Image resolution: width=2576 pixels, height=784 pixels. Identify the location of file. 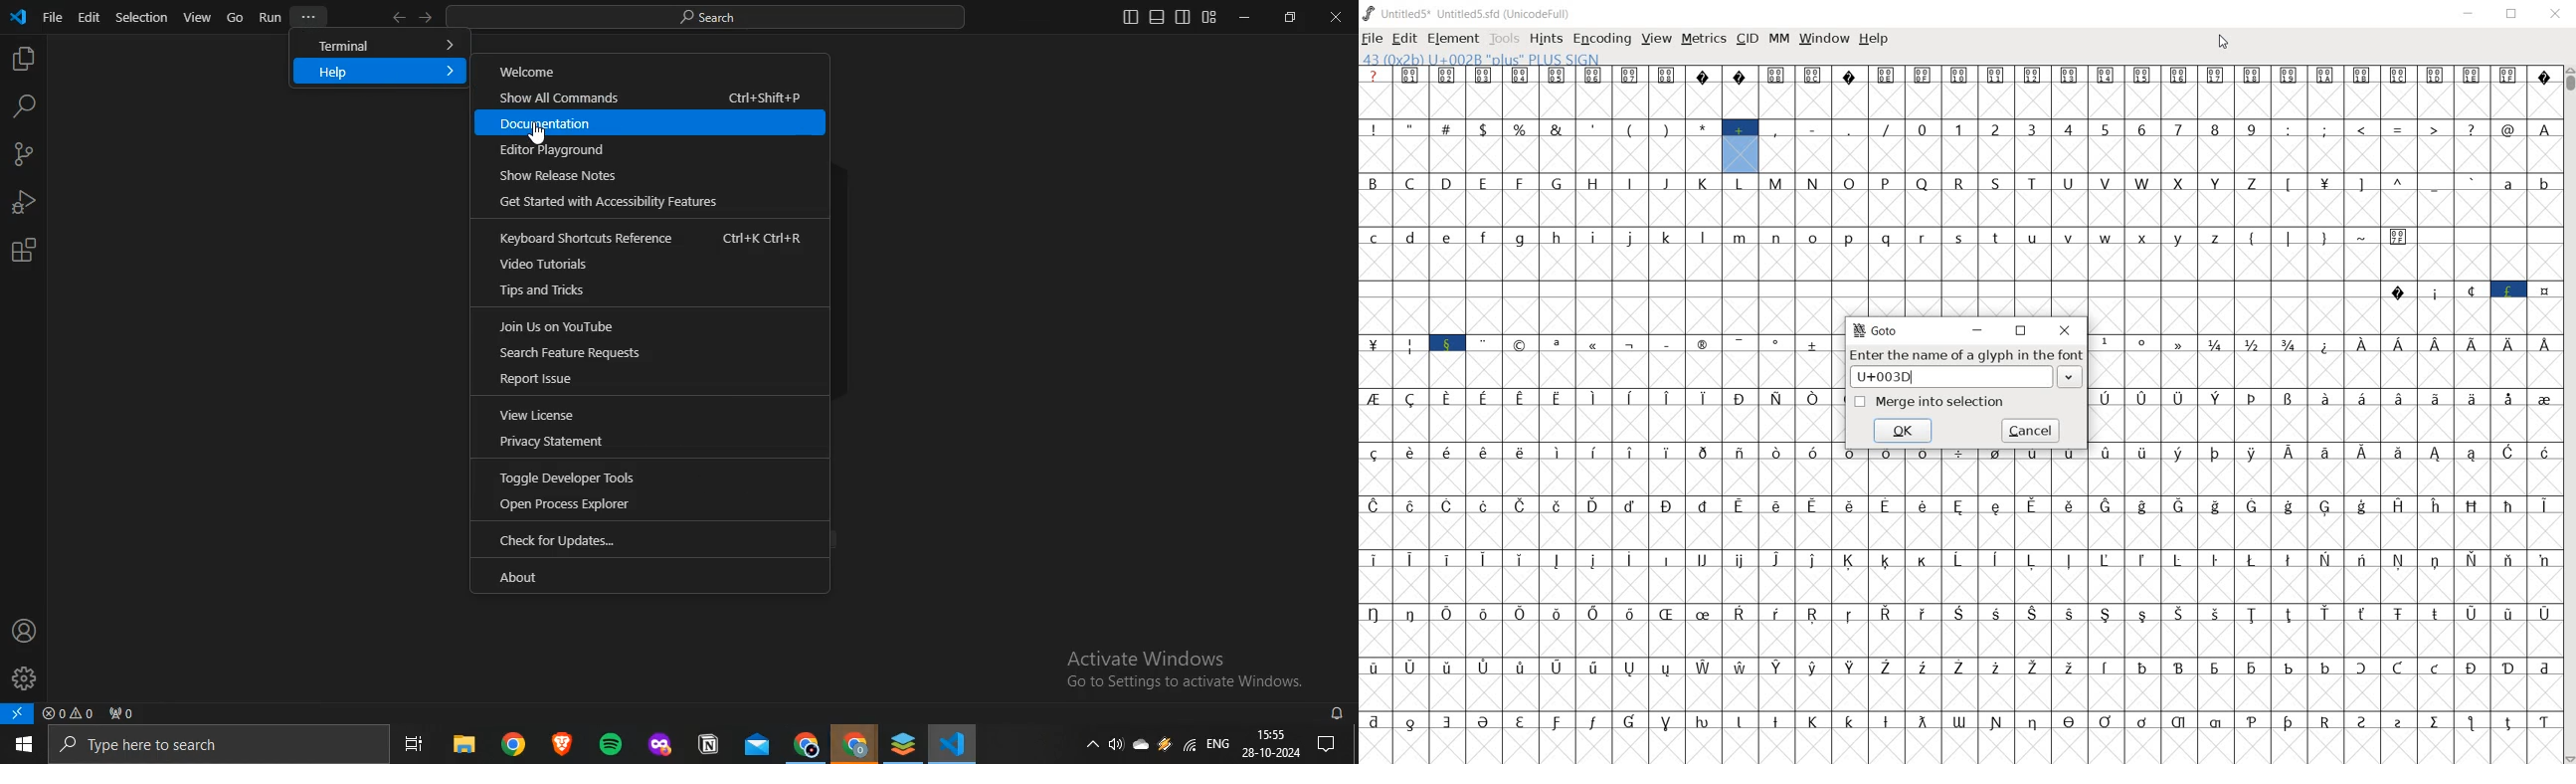
(1371, 40).